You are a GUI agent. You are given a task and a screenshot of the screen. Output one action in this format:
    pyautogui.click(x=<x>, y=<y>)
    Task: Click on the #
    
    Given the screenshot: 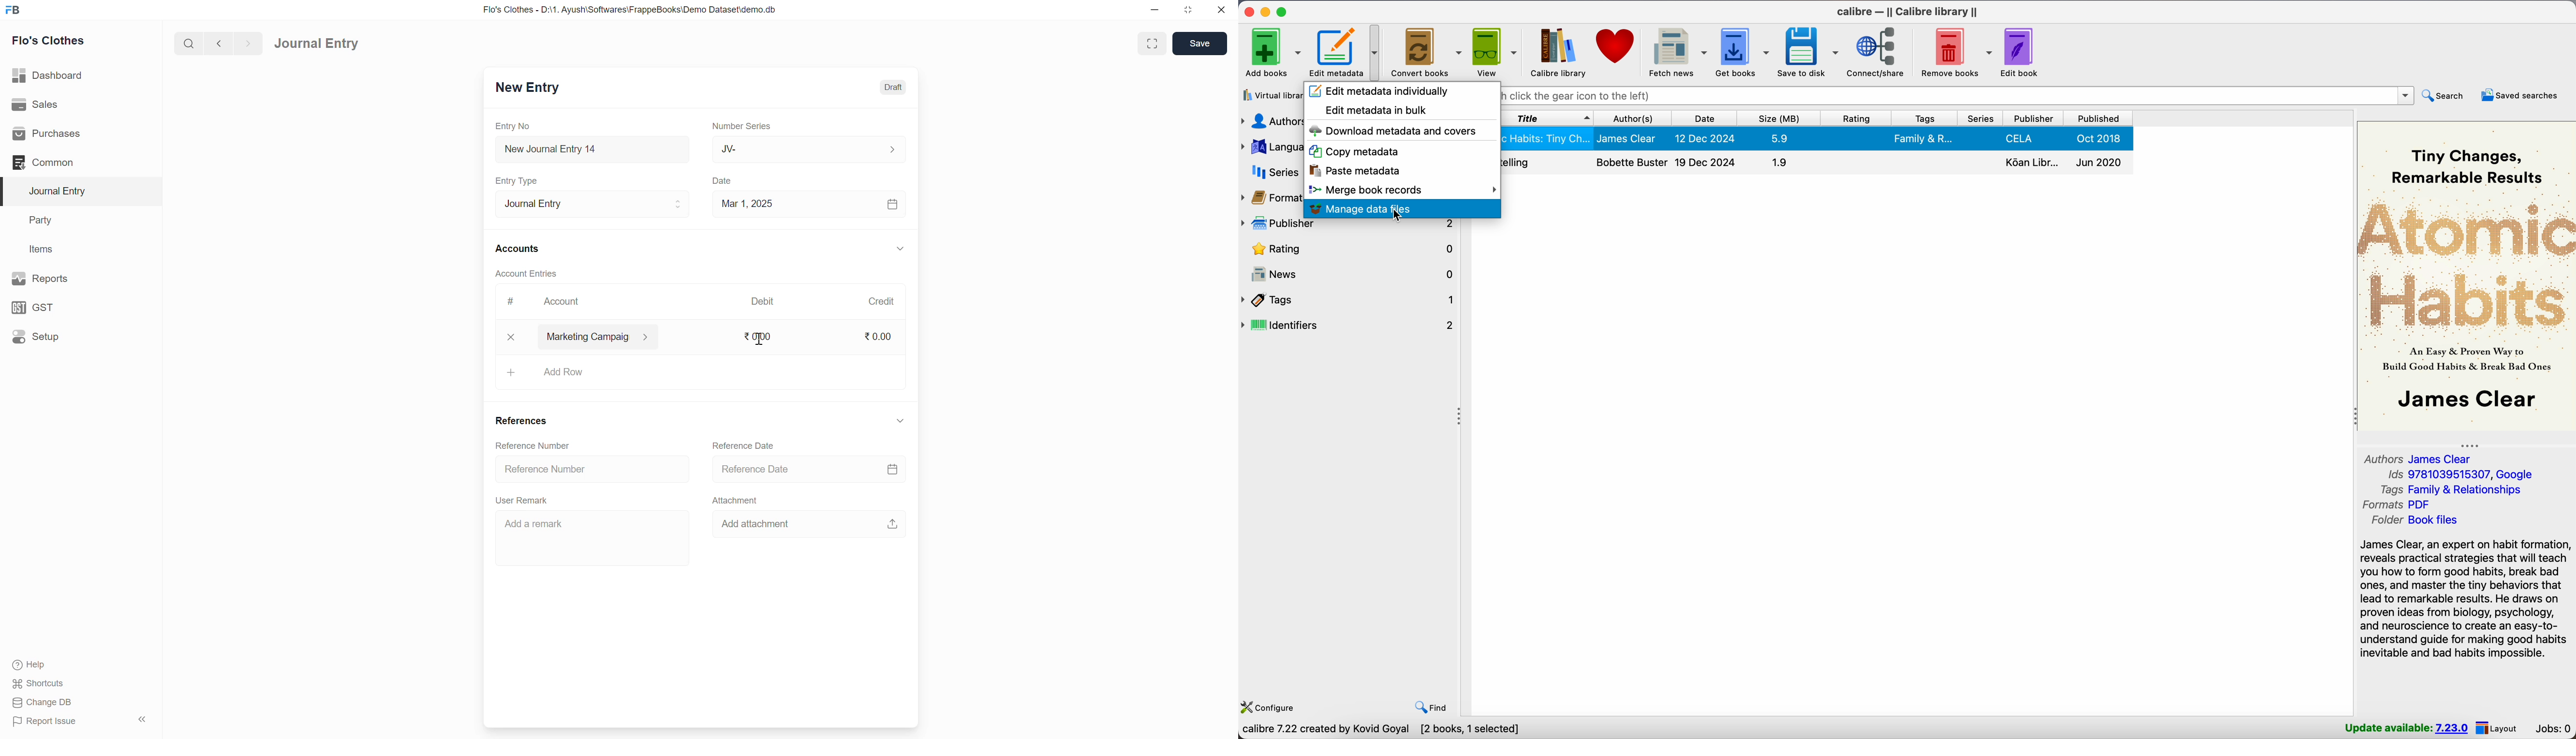 What is the action you would take?
    pyautogui.click(x=511, y=301)
    